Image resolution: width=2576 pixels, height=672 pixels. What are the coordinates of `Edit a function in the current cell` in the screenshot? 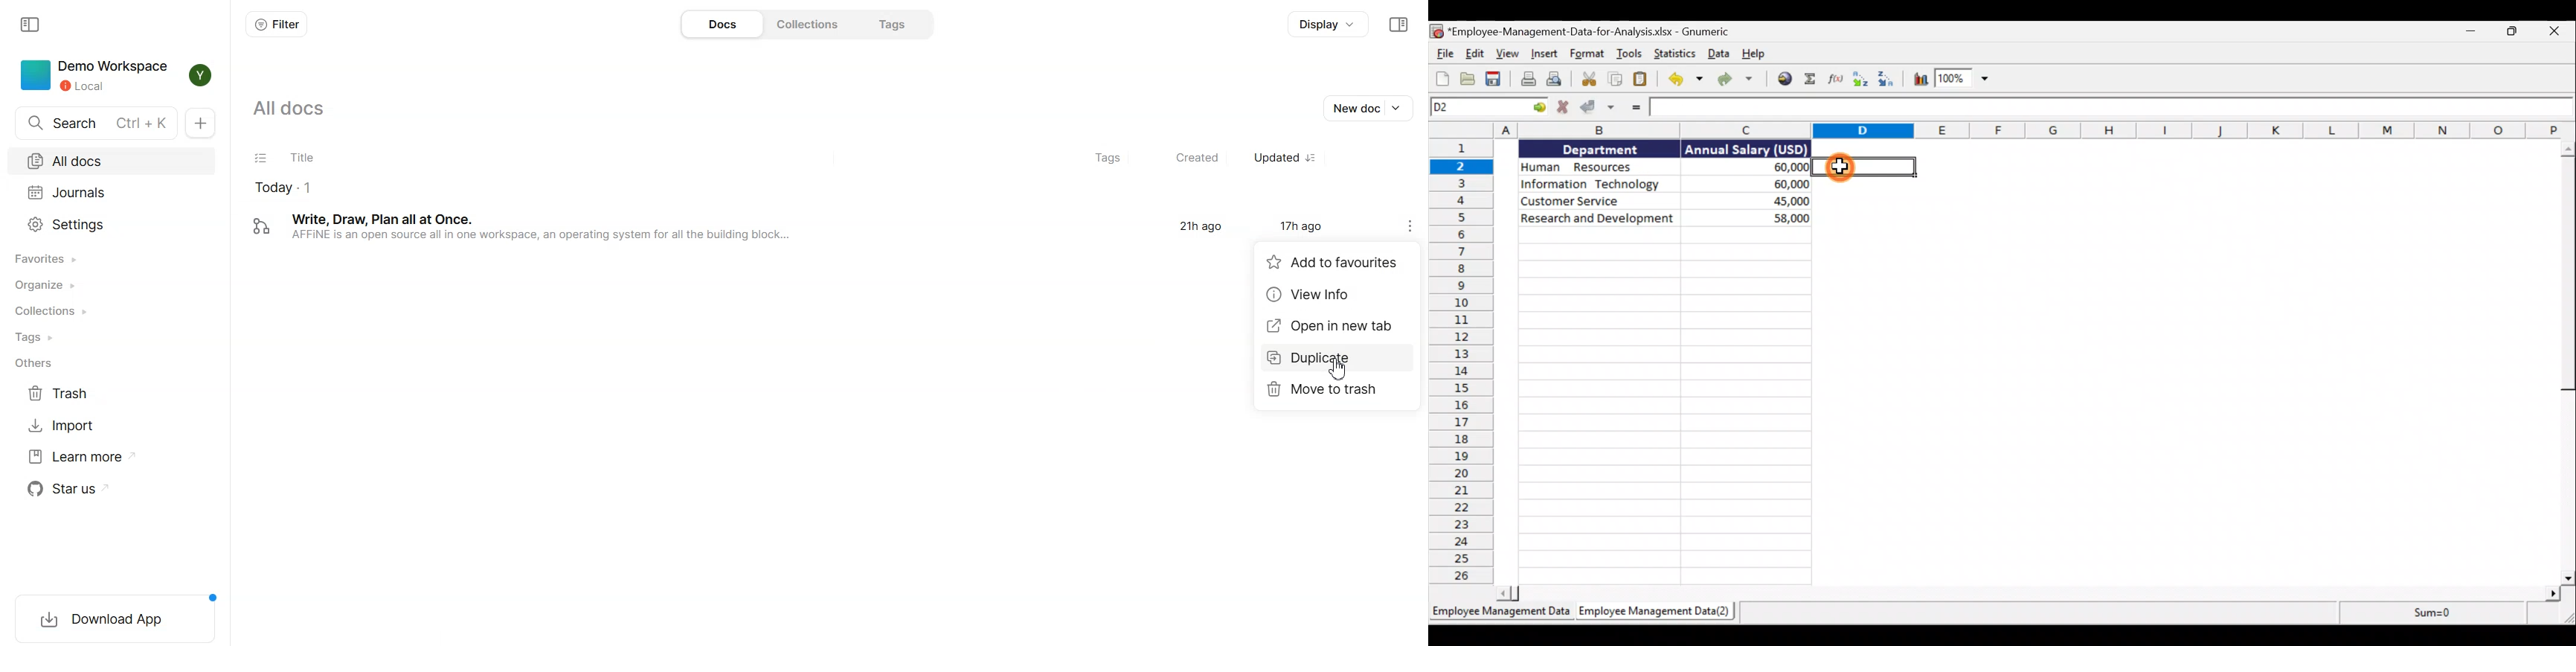 It's located at (1835, 81).